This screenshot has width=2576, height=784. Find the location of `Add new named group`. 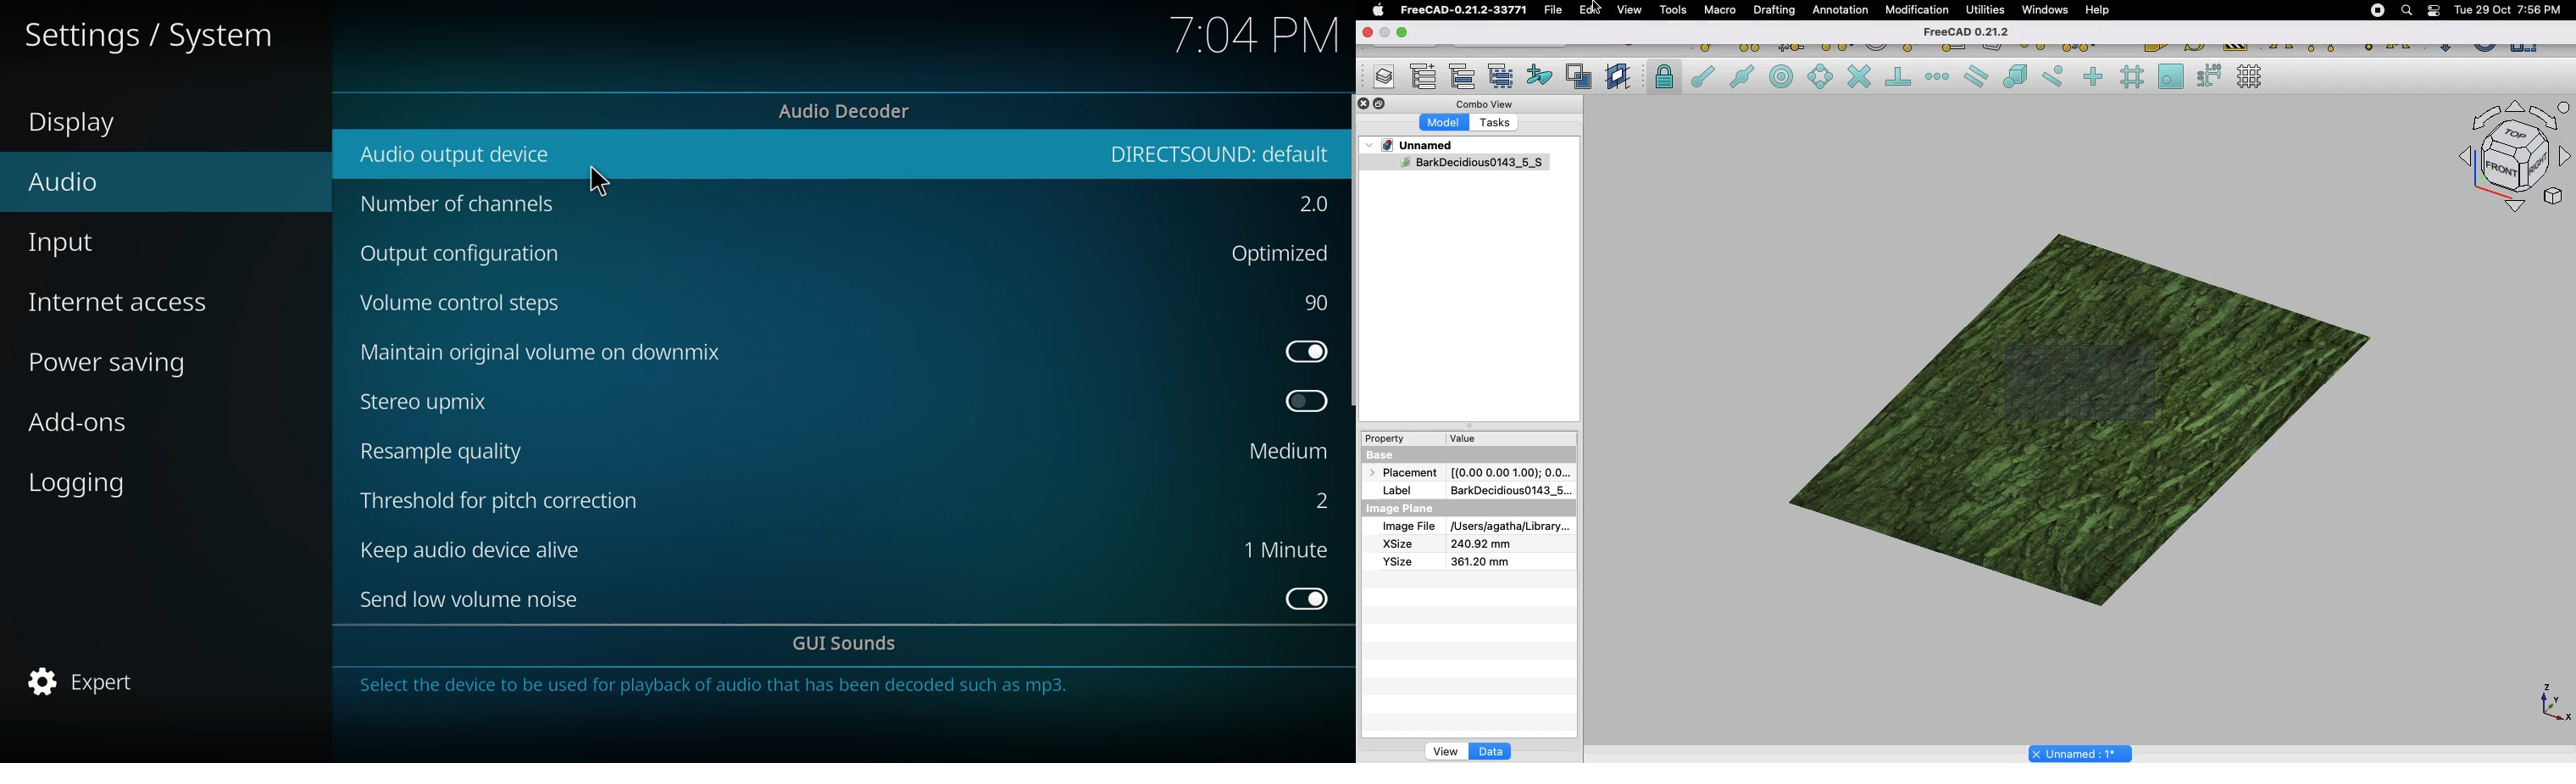

Add new named group is located at coordinates (1427, 78).